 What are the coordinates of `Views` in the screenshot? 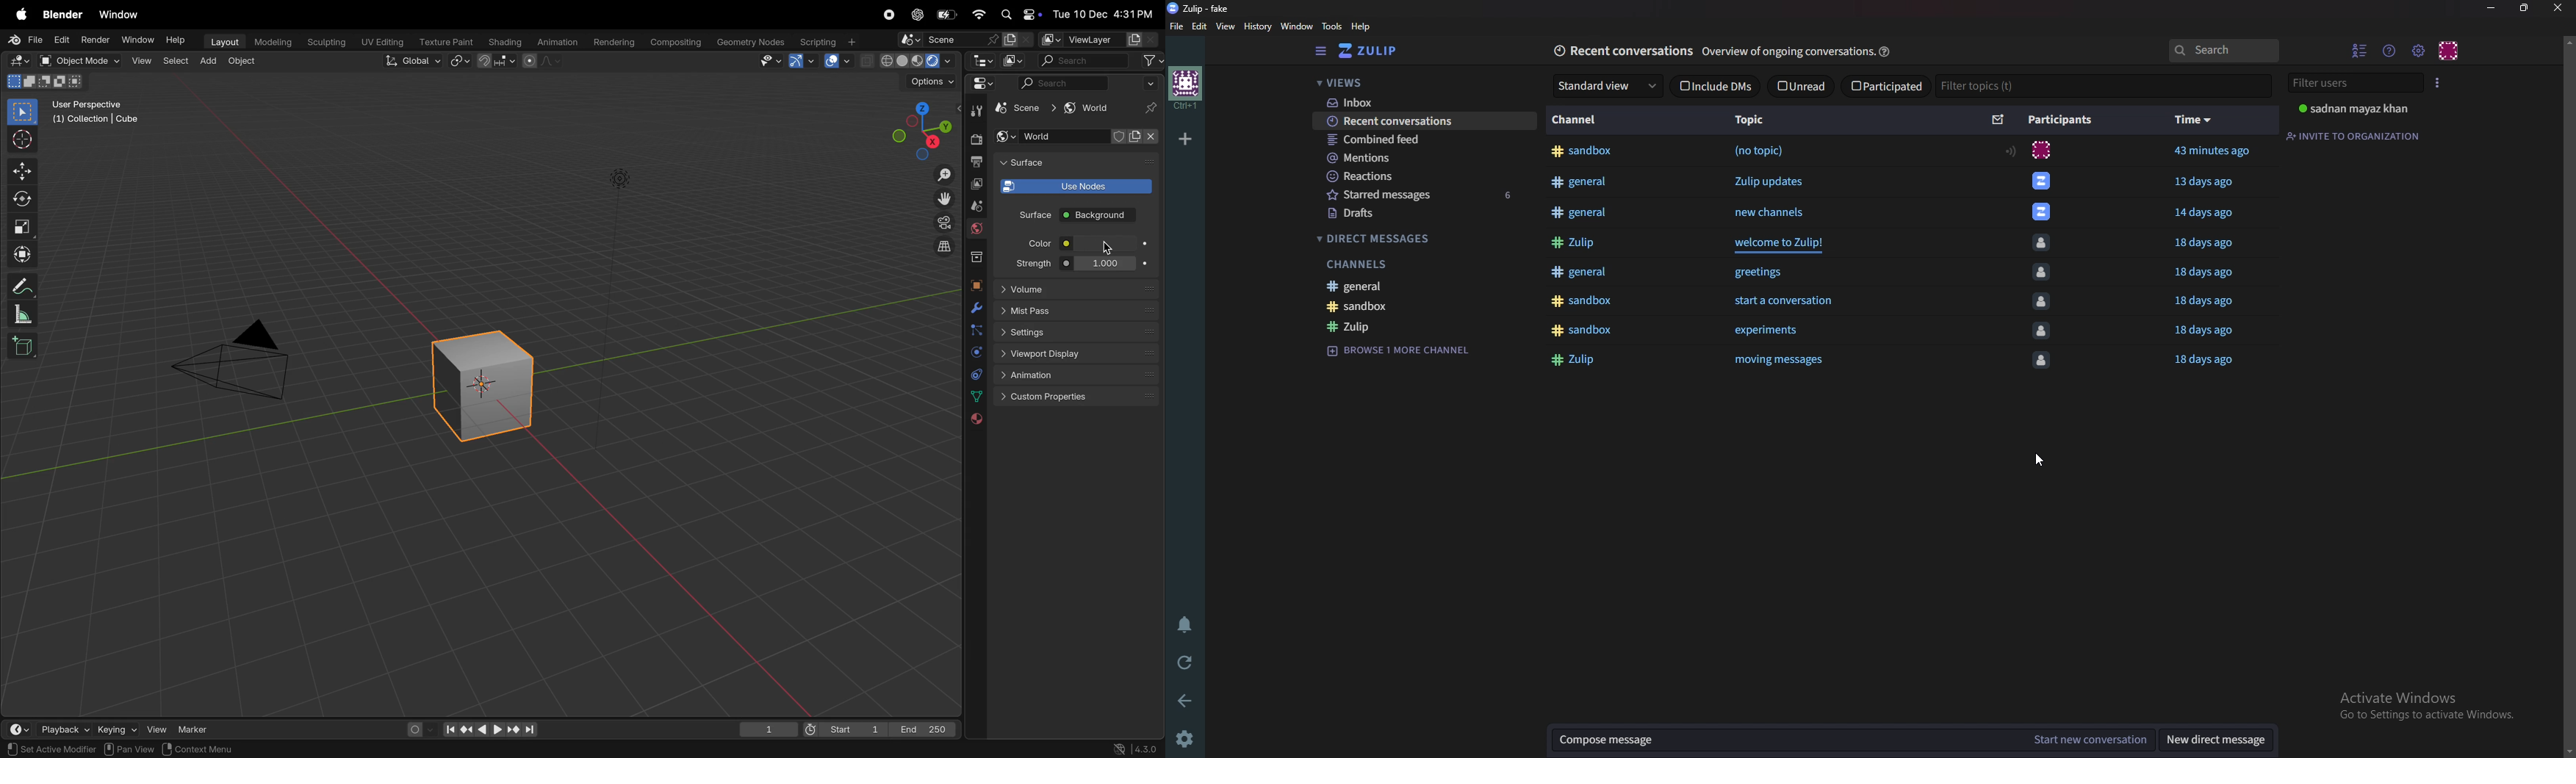 It's located at (1421, 82).